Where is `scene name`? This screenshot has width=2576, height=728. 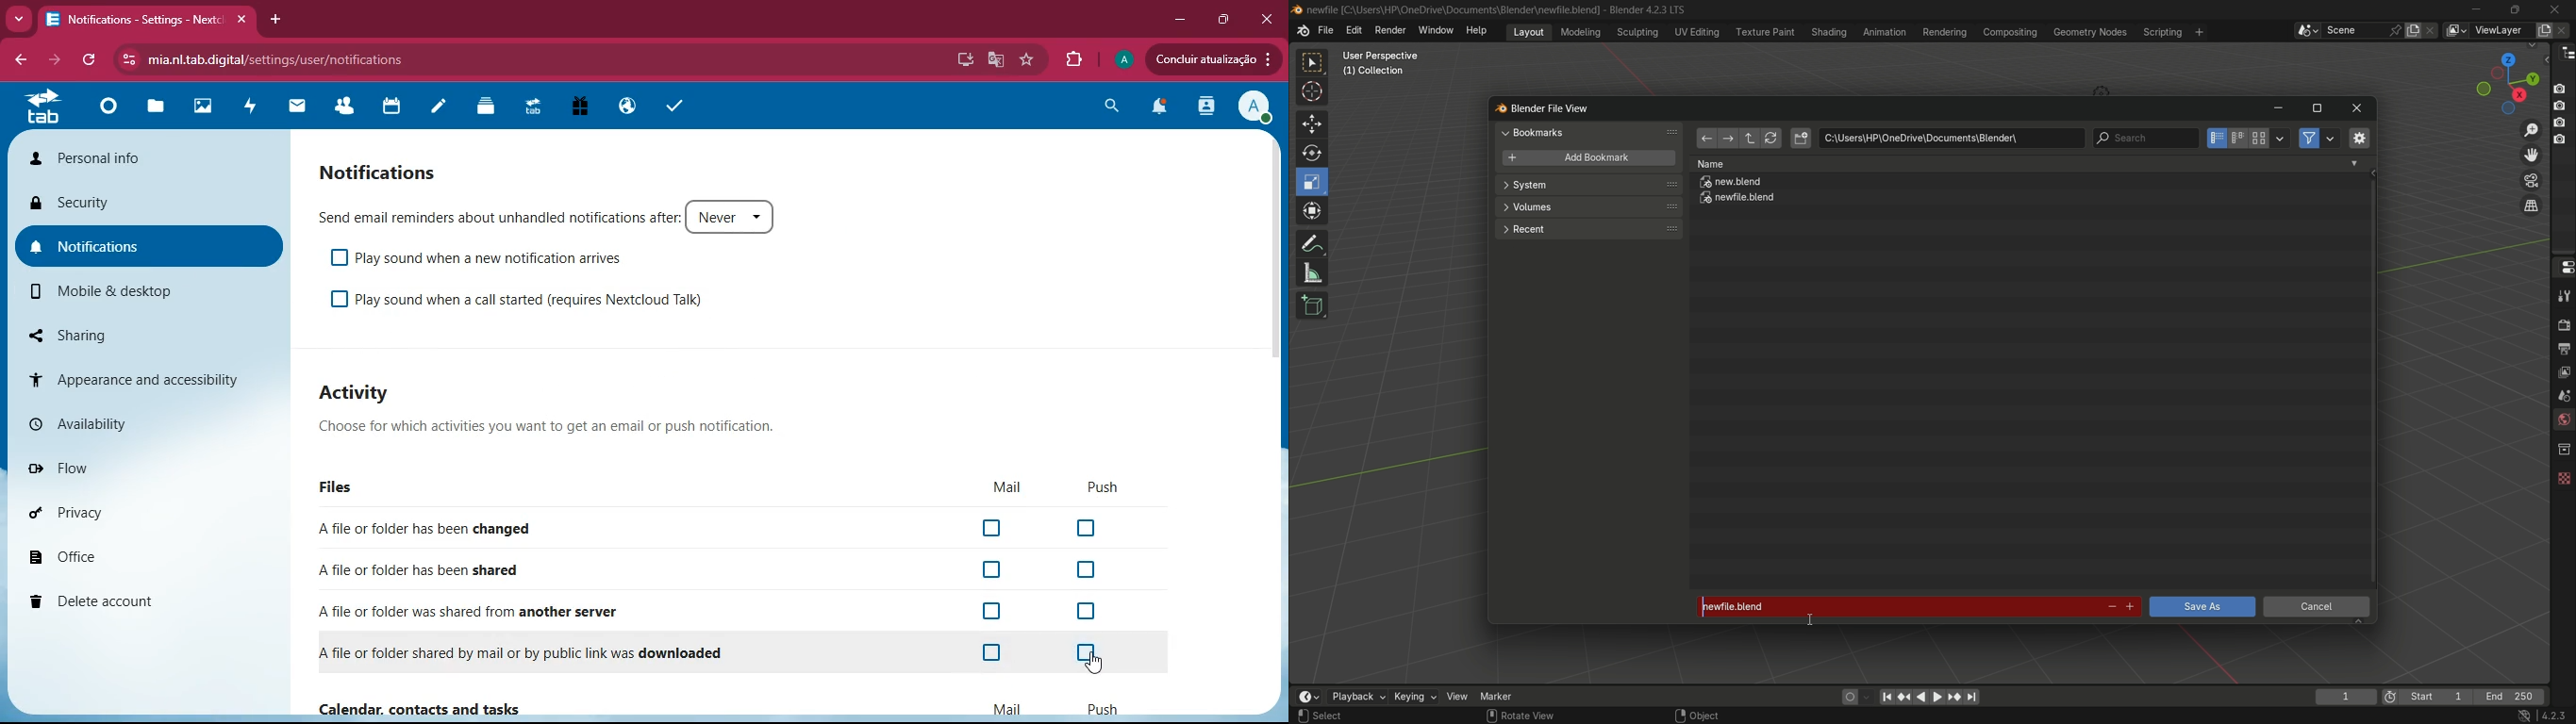
scene name is located at coordinates (2354, 29).